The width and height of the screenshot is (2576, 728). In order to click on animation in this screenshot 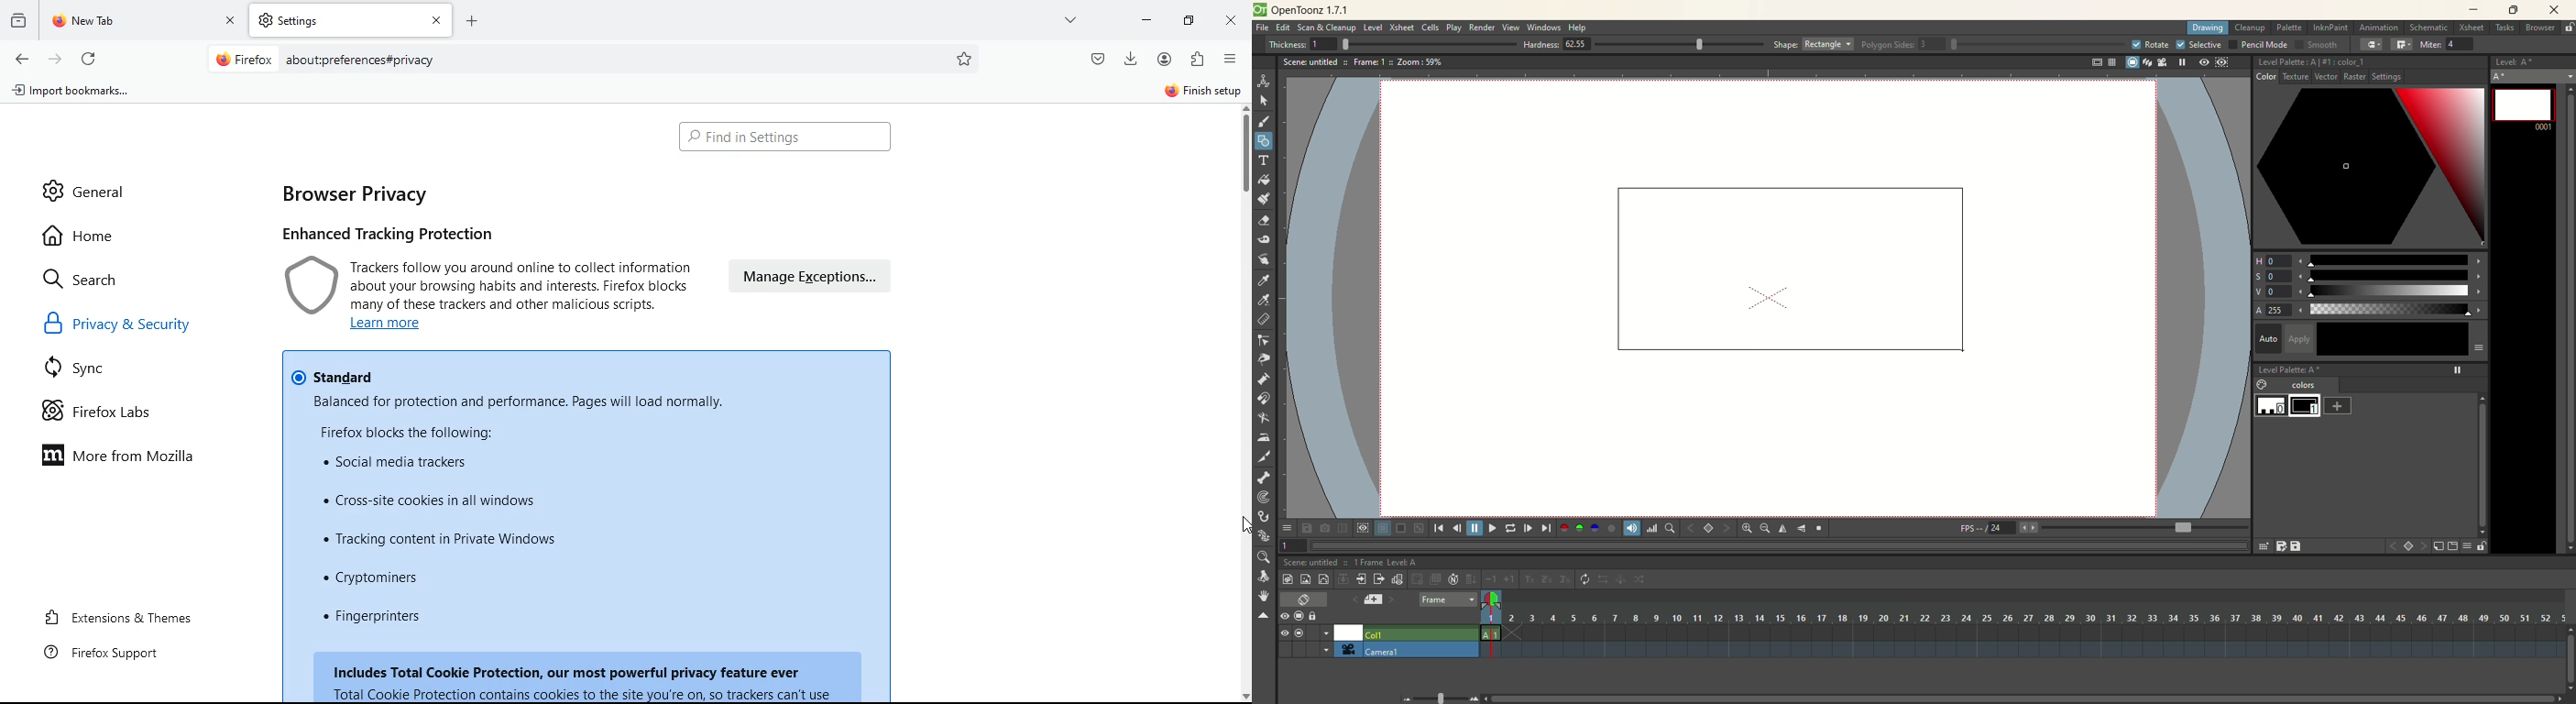, I will do `click(2382, 28)`.